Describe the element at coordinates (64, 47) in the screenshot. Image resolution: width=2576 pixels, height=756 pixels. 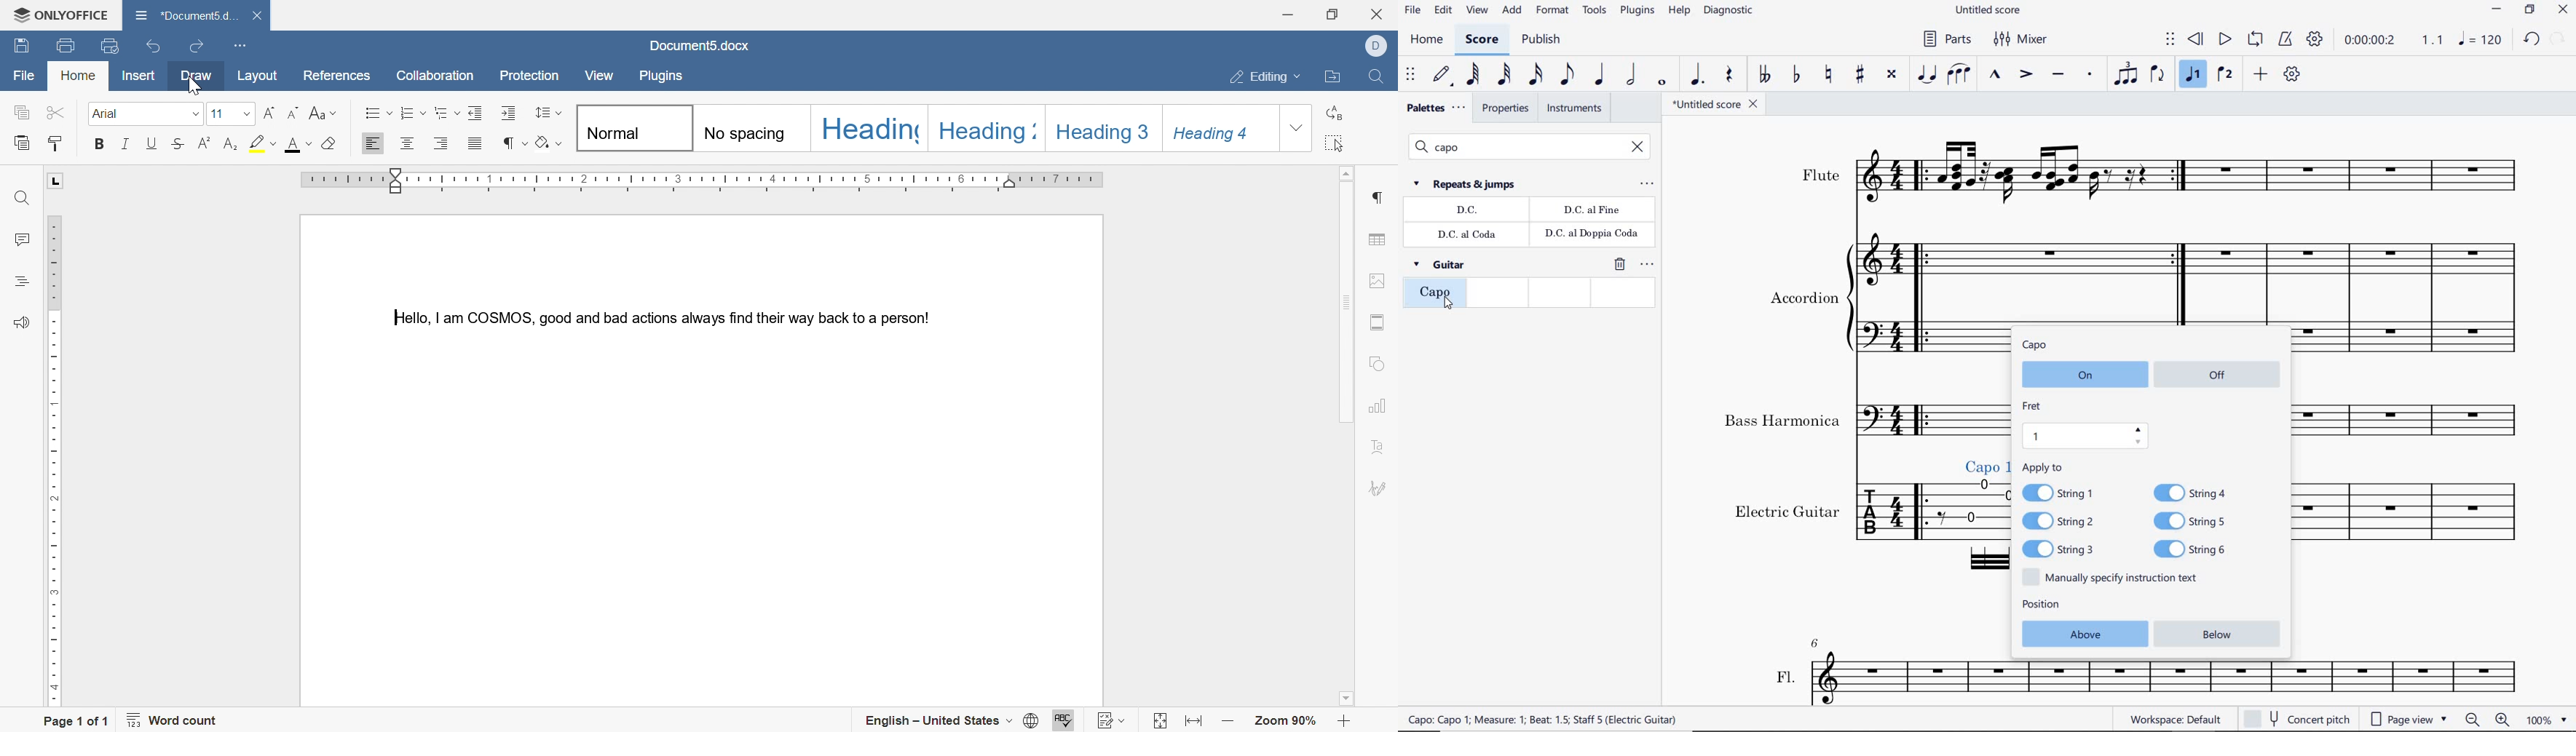
I see `print` at that location.